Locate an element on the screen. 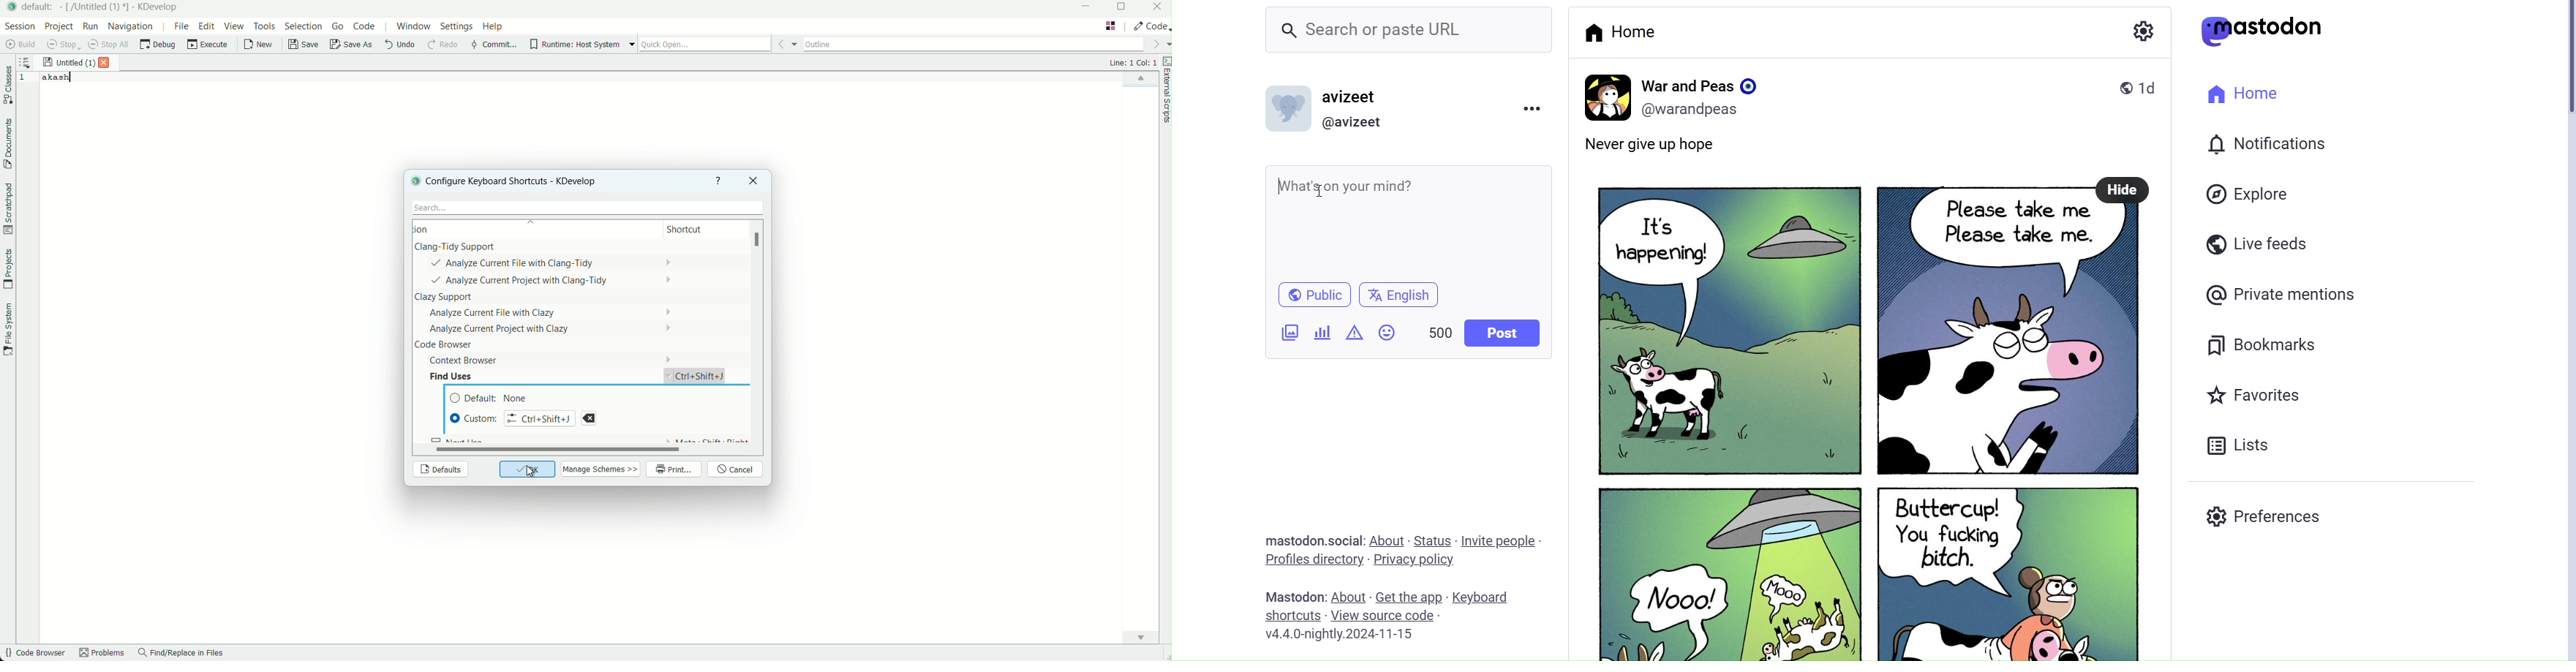  english is located at coordinates (1400, 296).